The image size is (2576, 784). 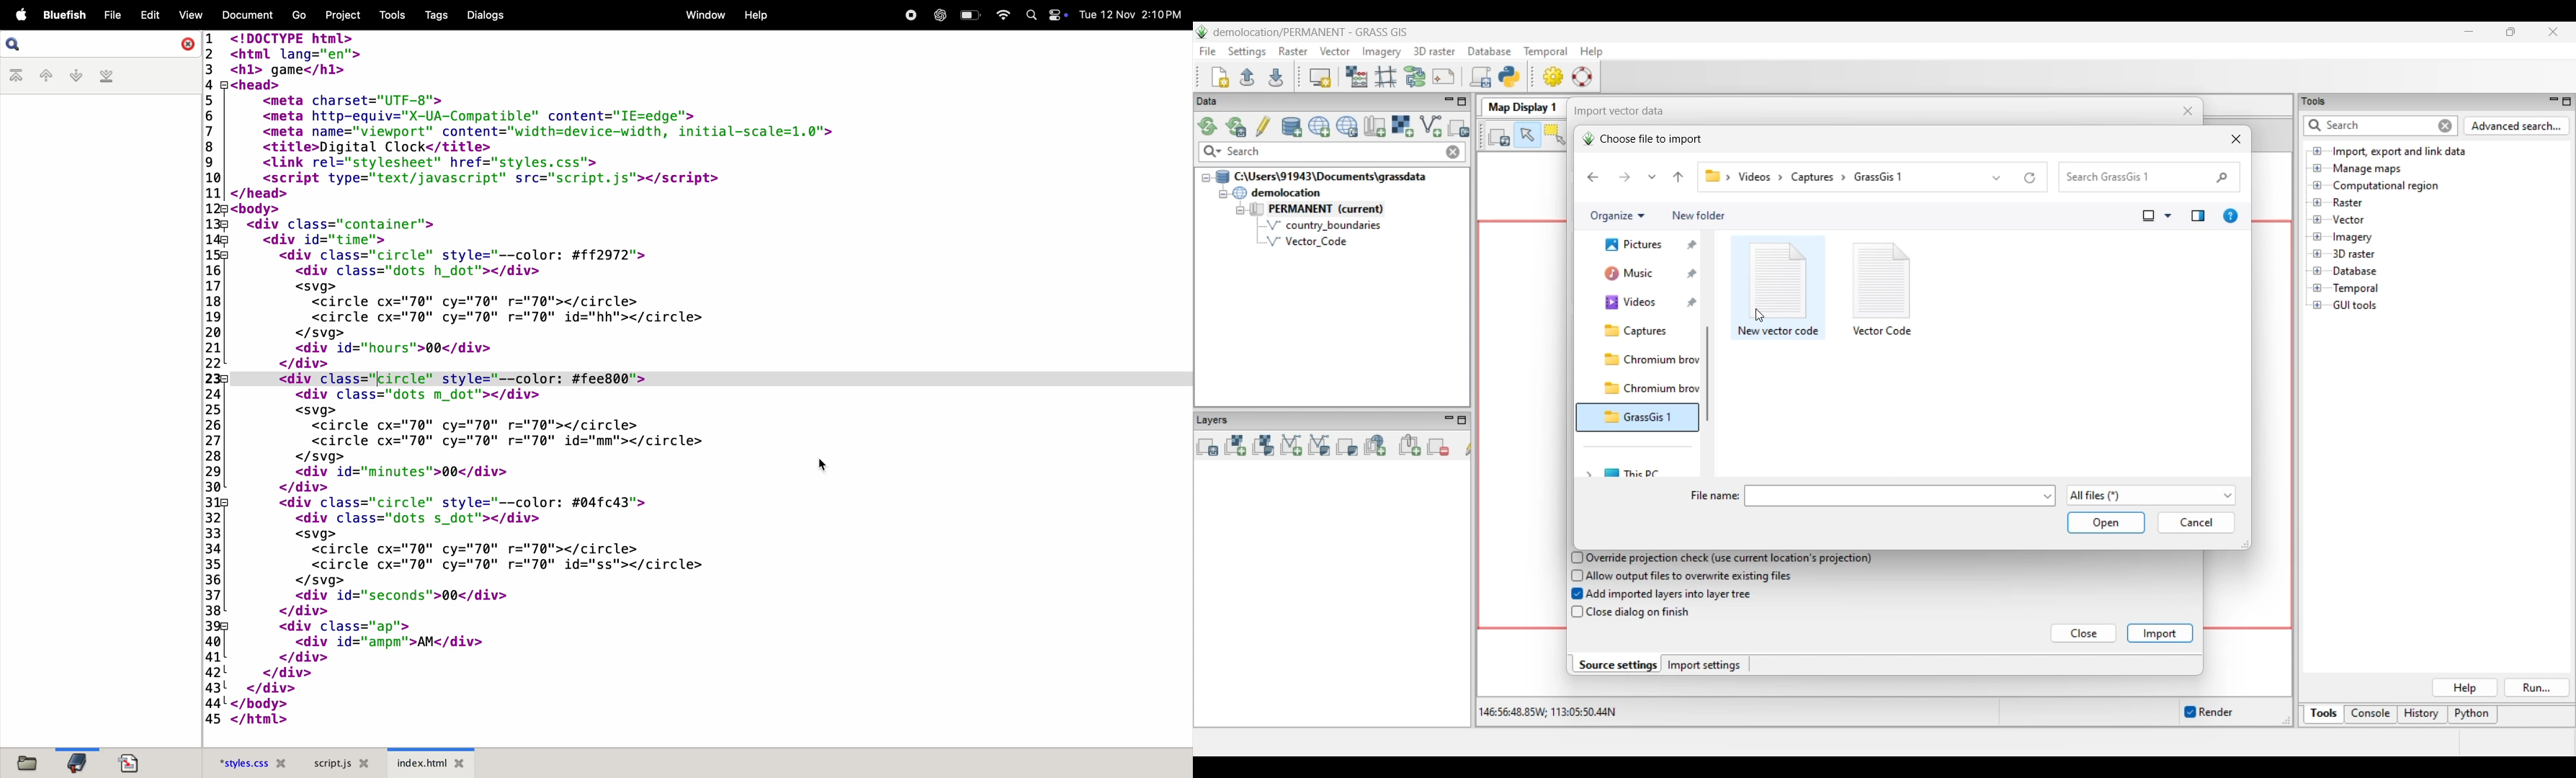 I want to click on code block, so click(x=594, y=199).